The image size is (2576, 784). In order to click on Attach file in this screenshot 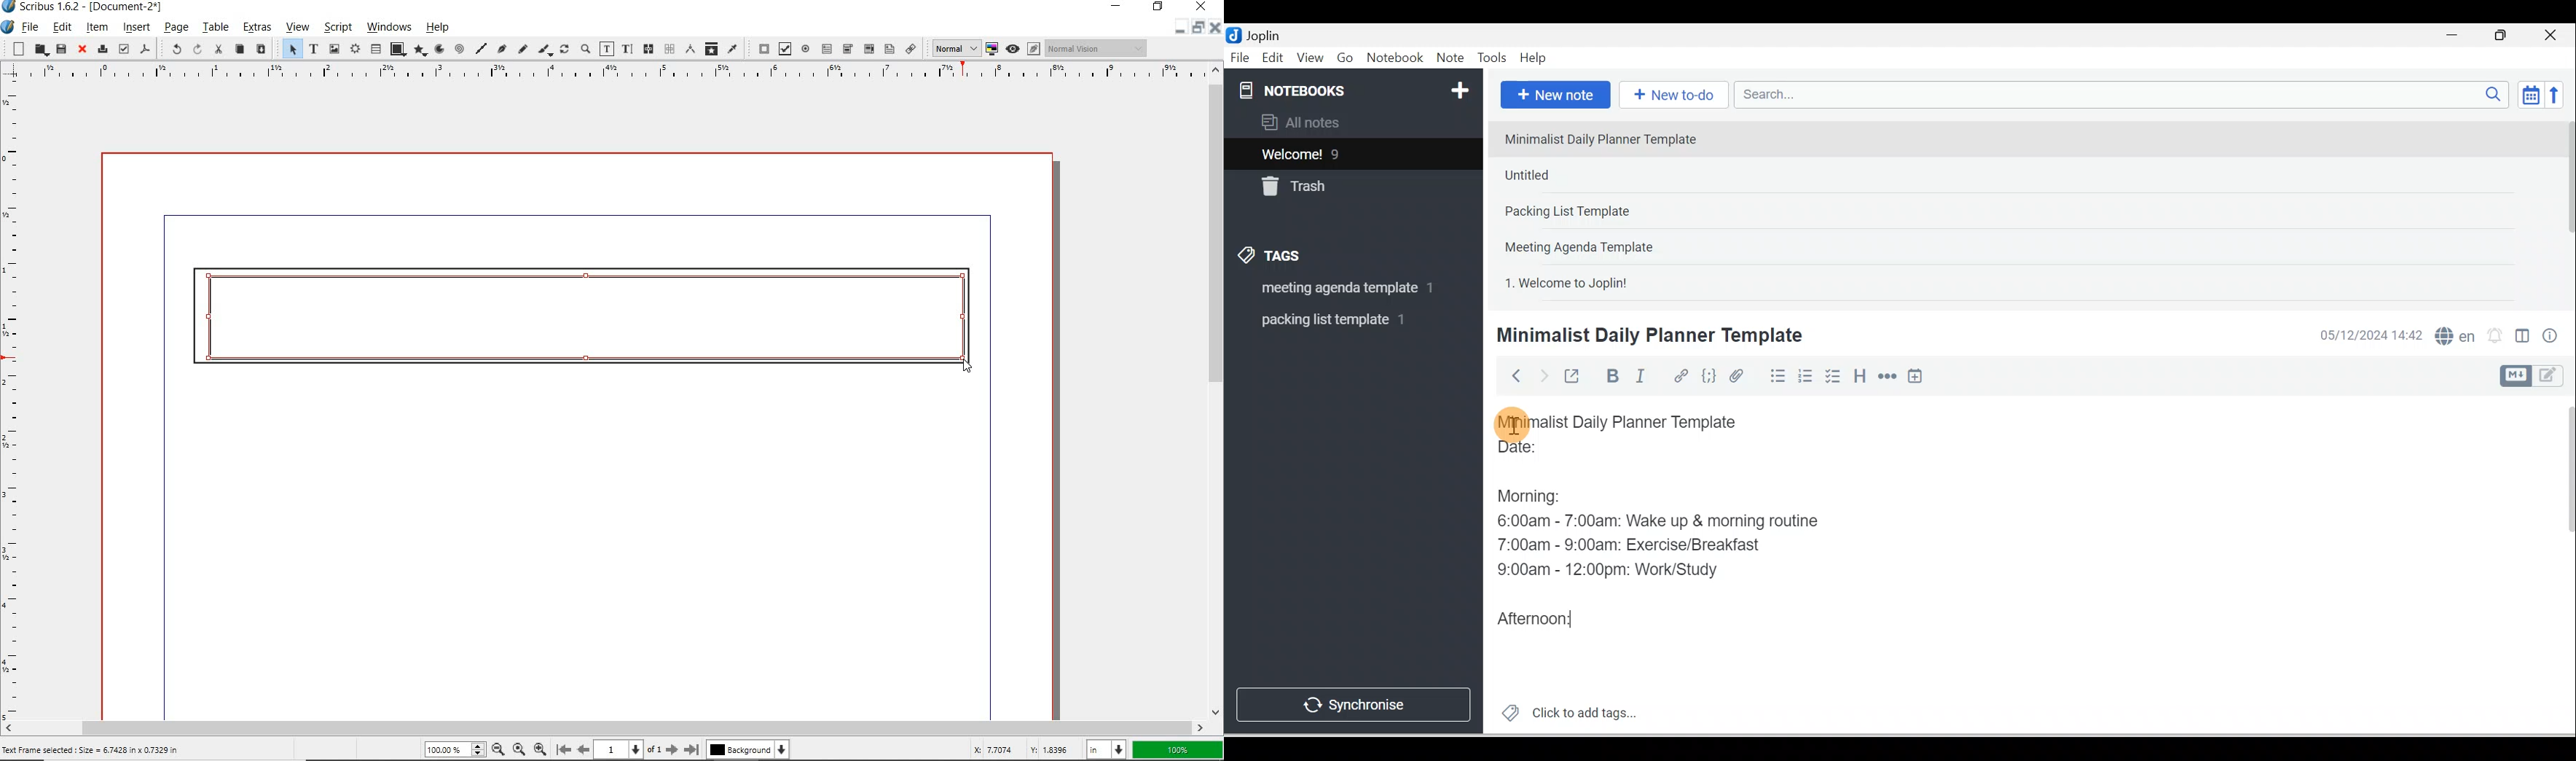, I will do `click(1740, 376)`.